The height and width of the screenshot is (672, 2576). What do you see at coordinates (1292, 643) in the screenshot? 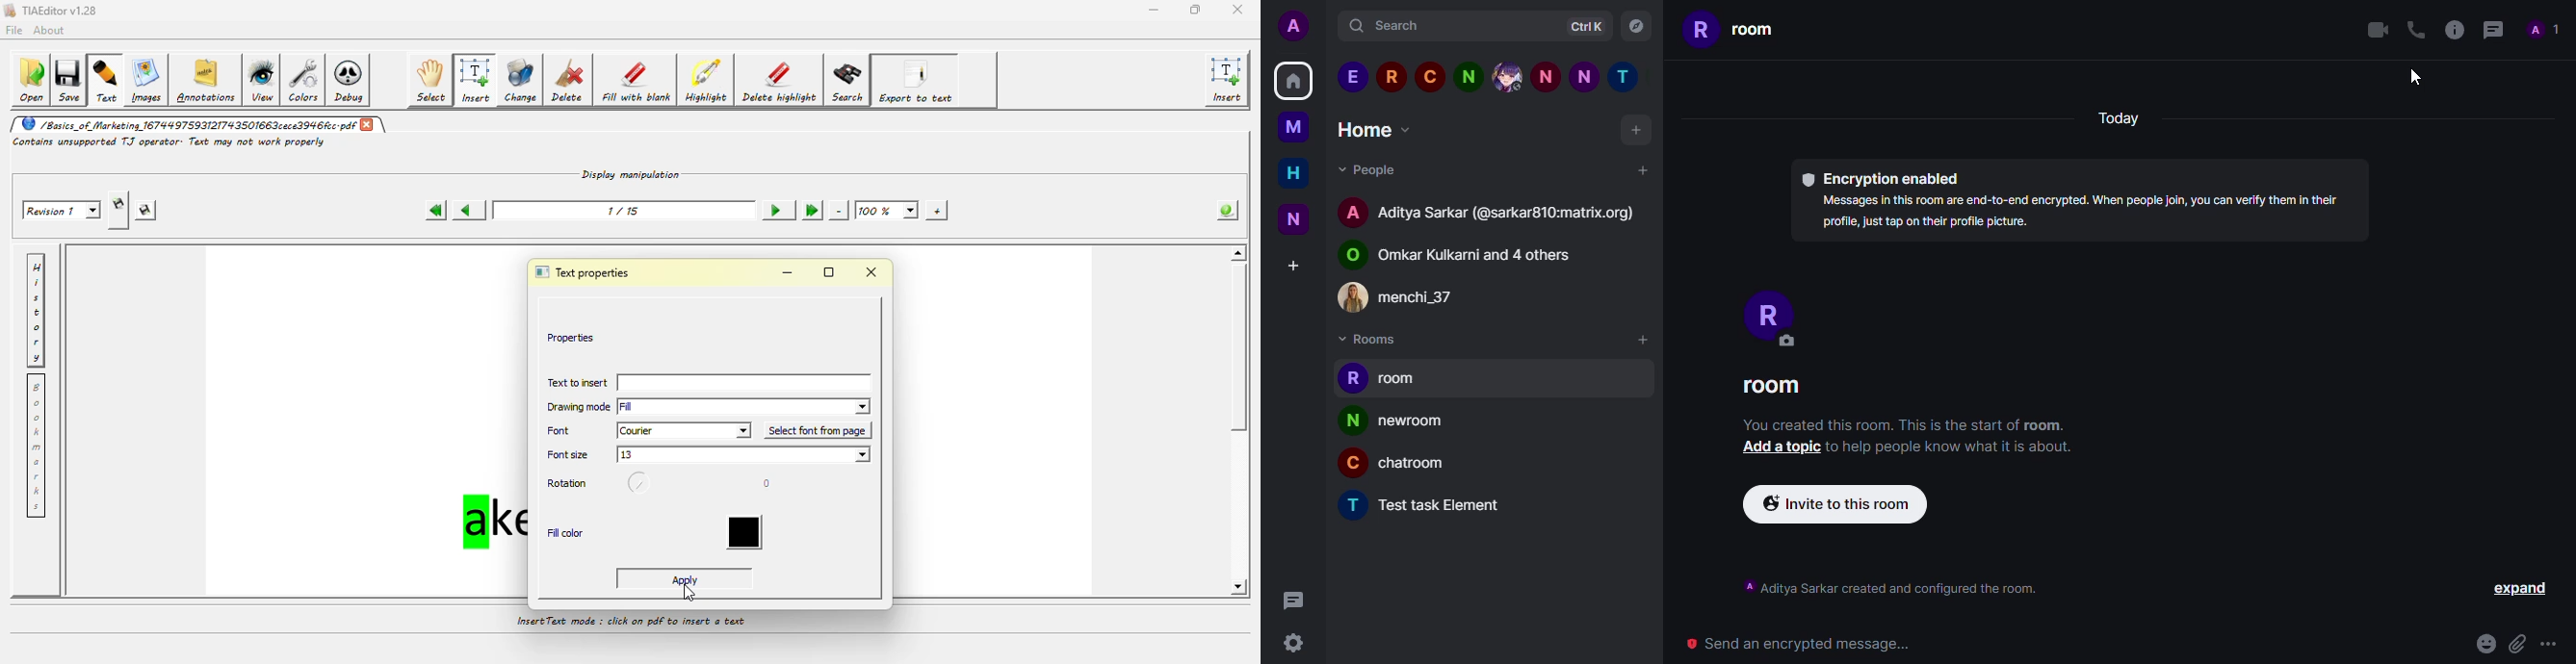
I see `Settings` at bounding box center [1292, 643].